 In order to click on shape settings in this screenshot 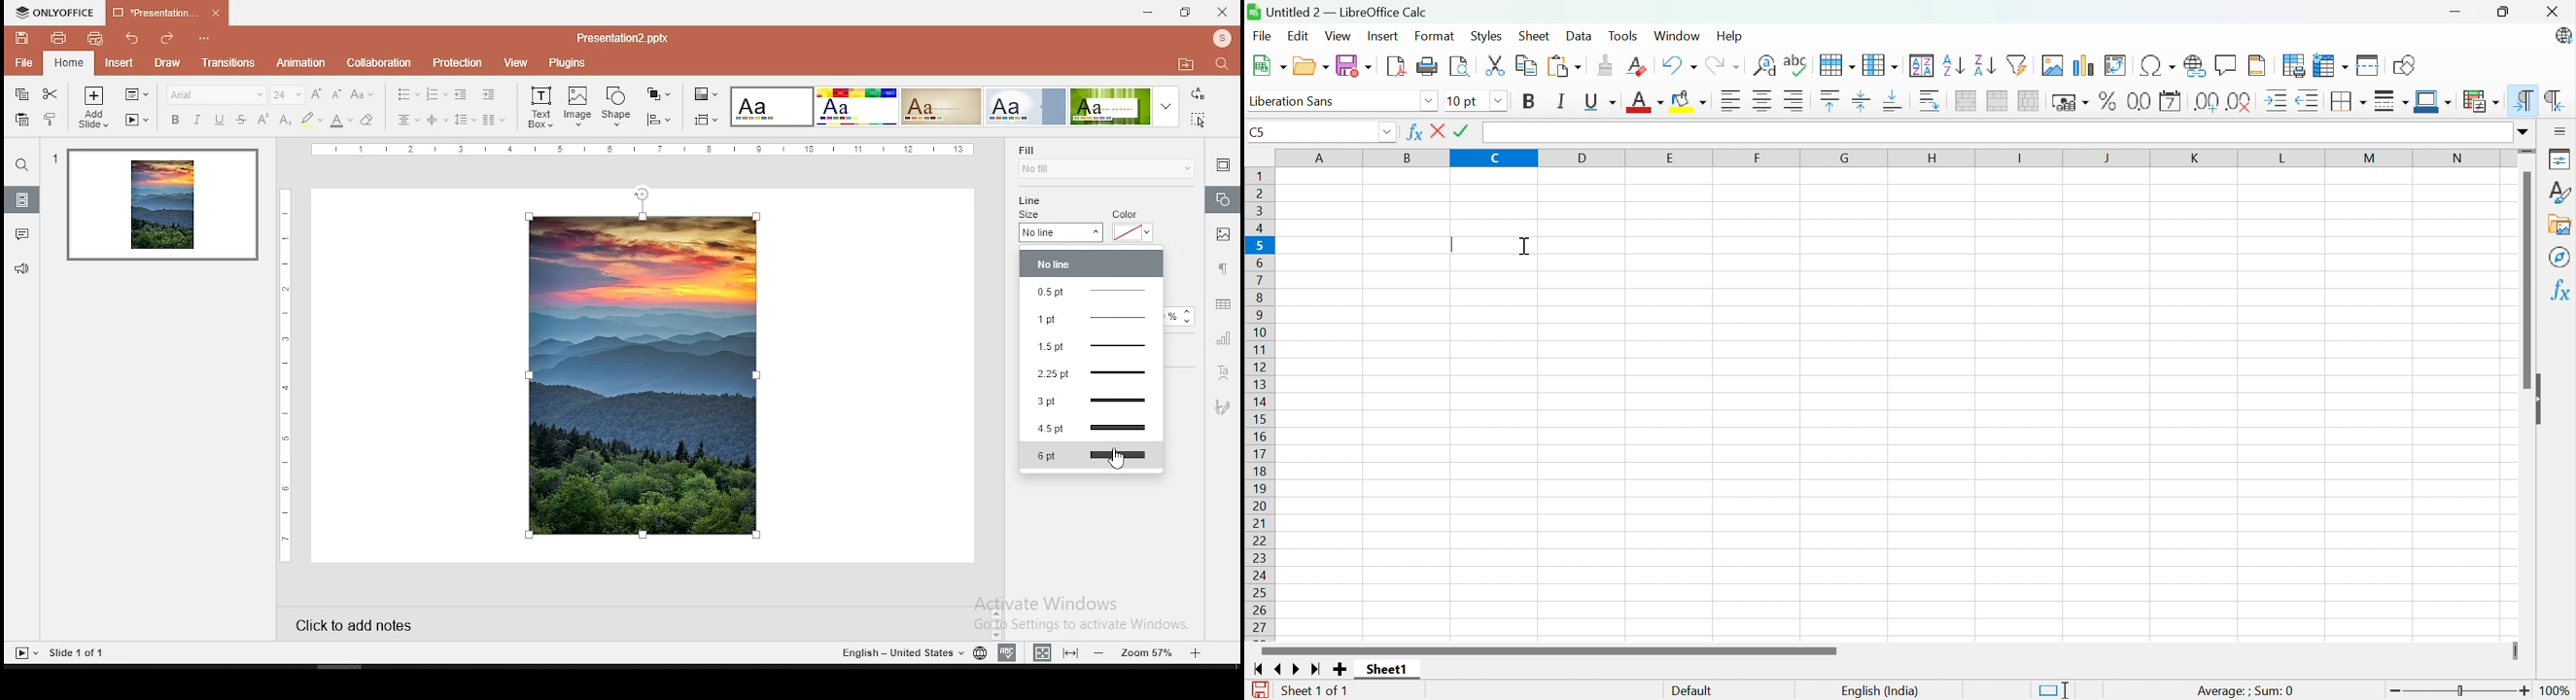, I will do `click(1224, 201)`.